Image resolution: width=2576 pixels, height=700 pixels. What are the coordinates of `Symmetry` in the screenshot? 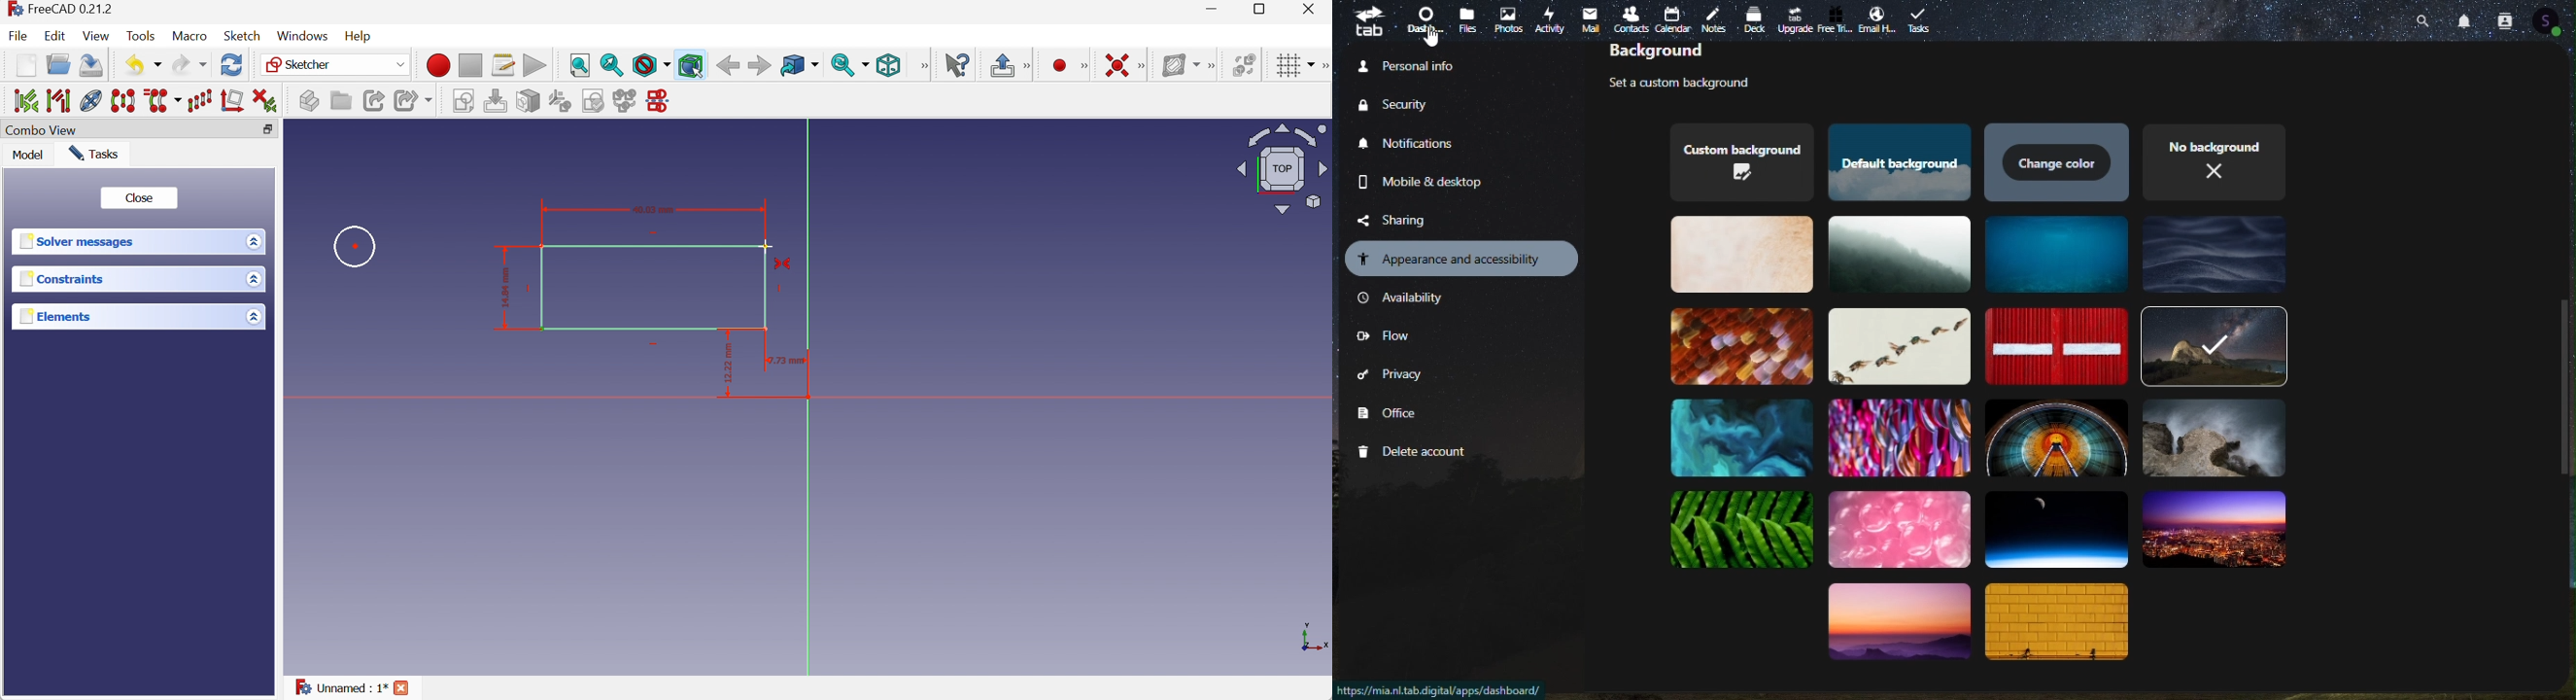 It's located at (126, 99).